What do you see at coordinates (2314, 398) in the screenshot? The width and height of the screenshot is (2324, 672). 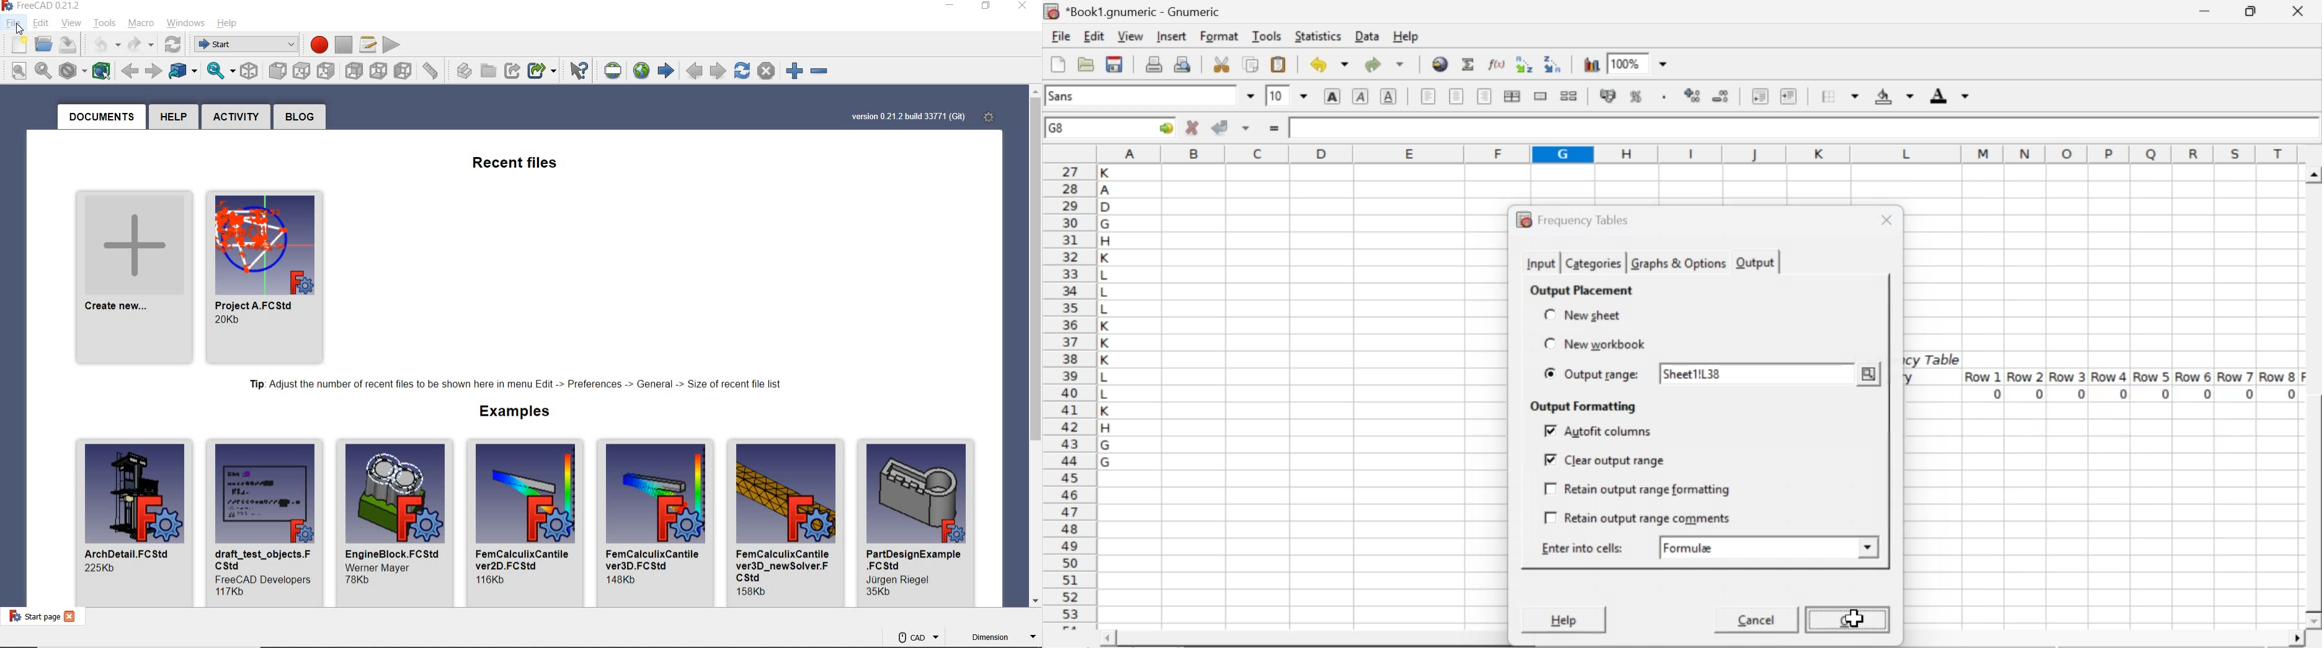 I see `scroll bar` at bounding box center [2314, 398].